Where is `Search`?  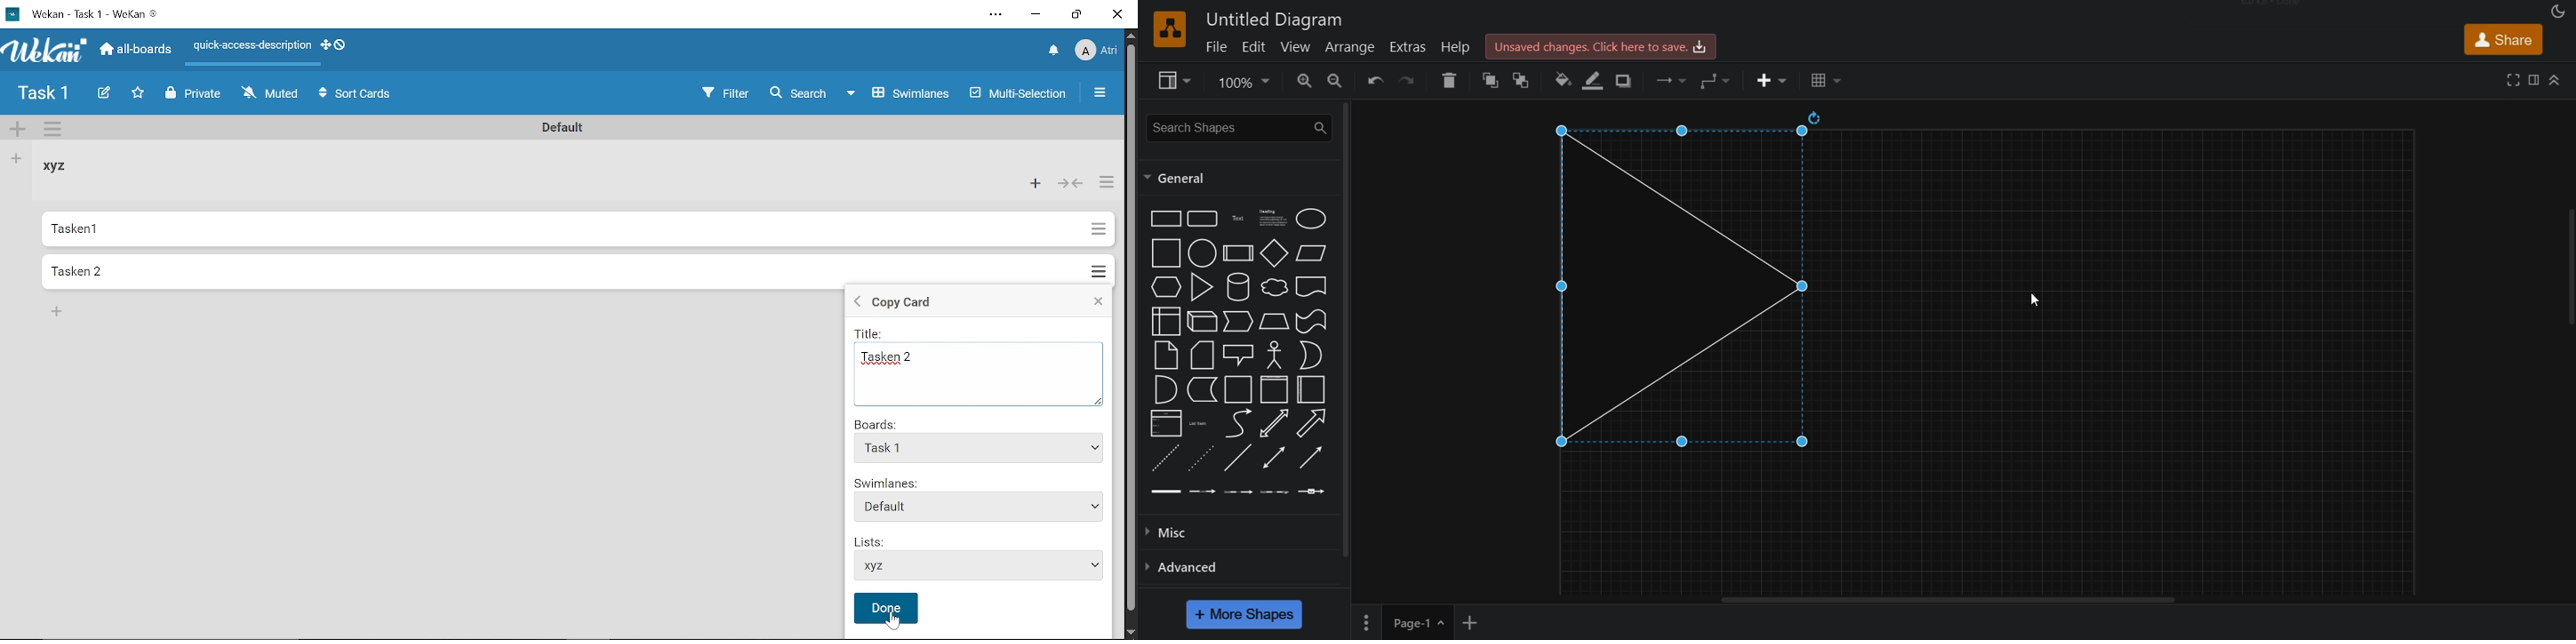 Search is located at coordinates (800, 92).